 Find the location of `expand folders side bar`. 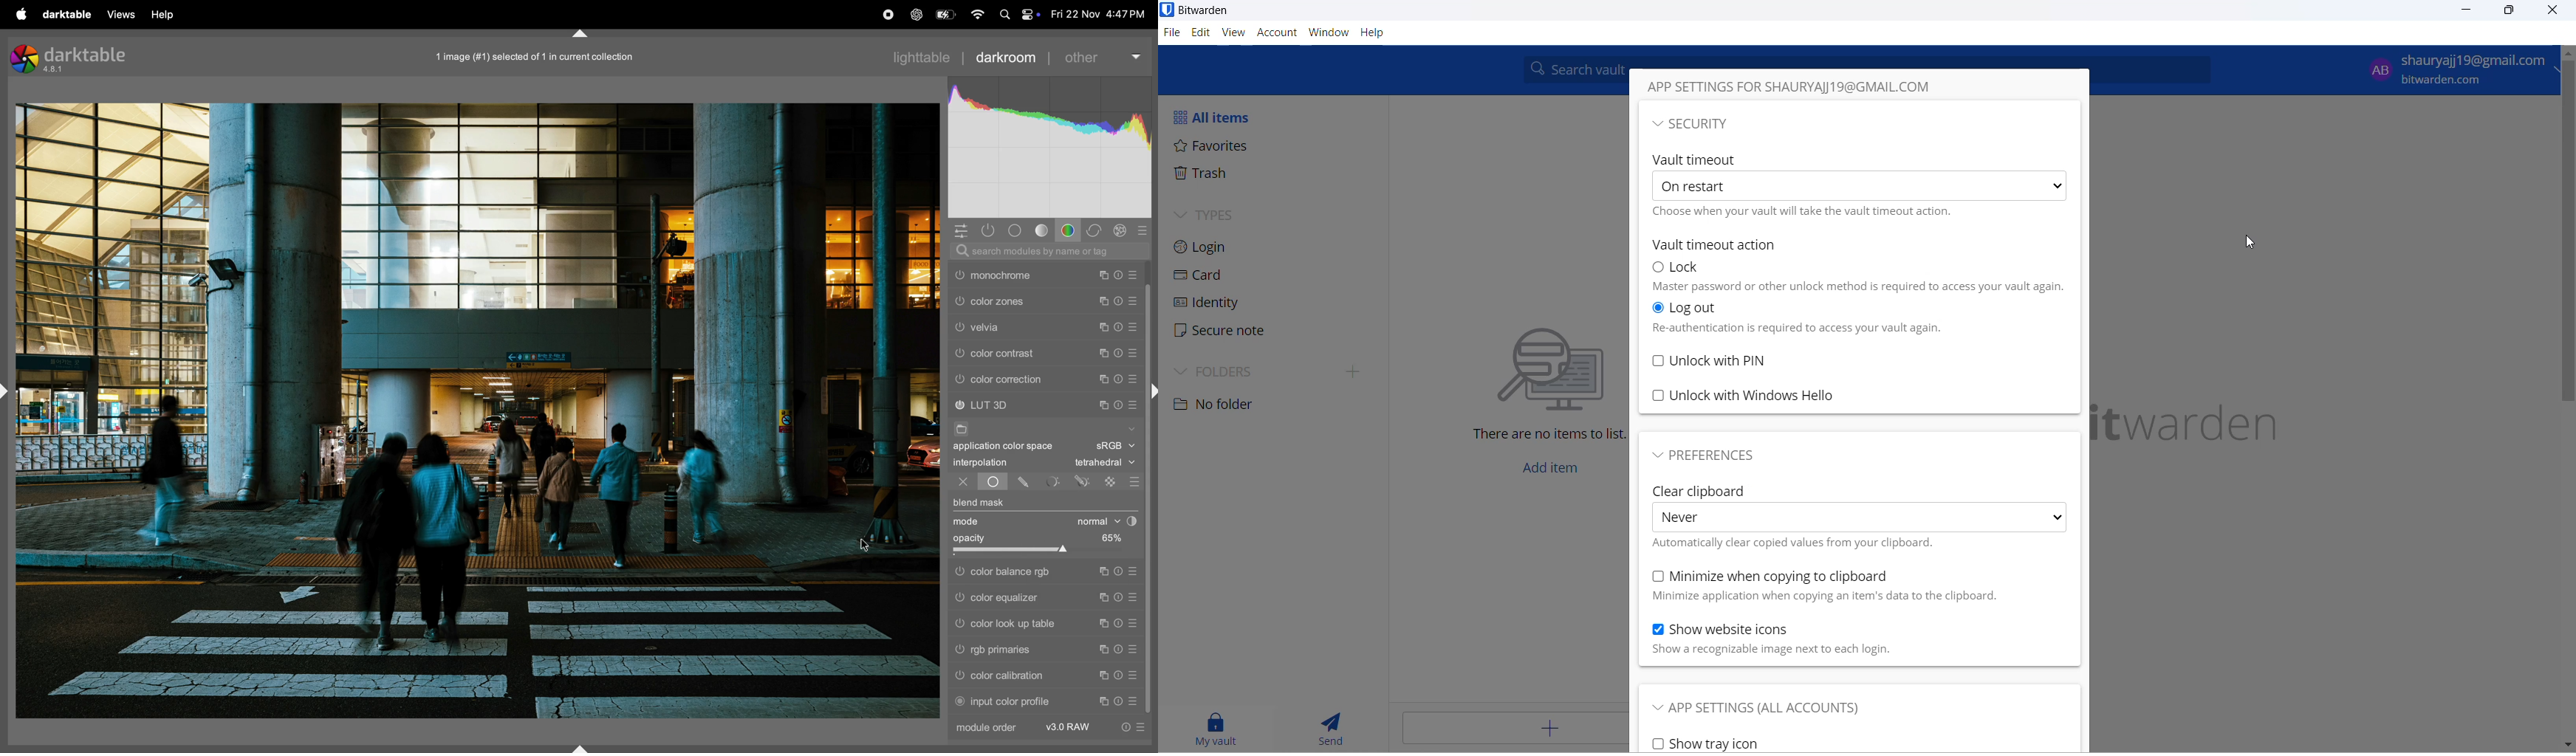

expand folders side bar is located at coordinates (1355, 374).